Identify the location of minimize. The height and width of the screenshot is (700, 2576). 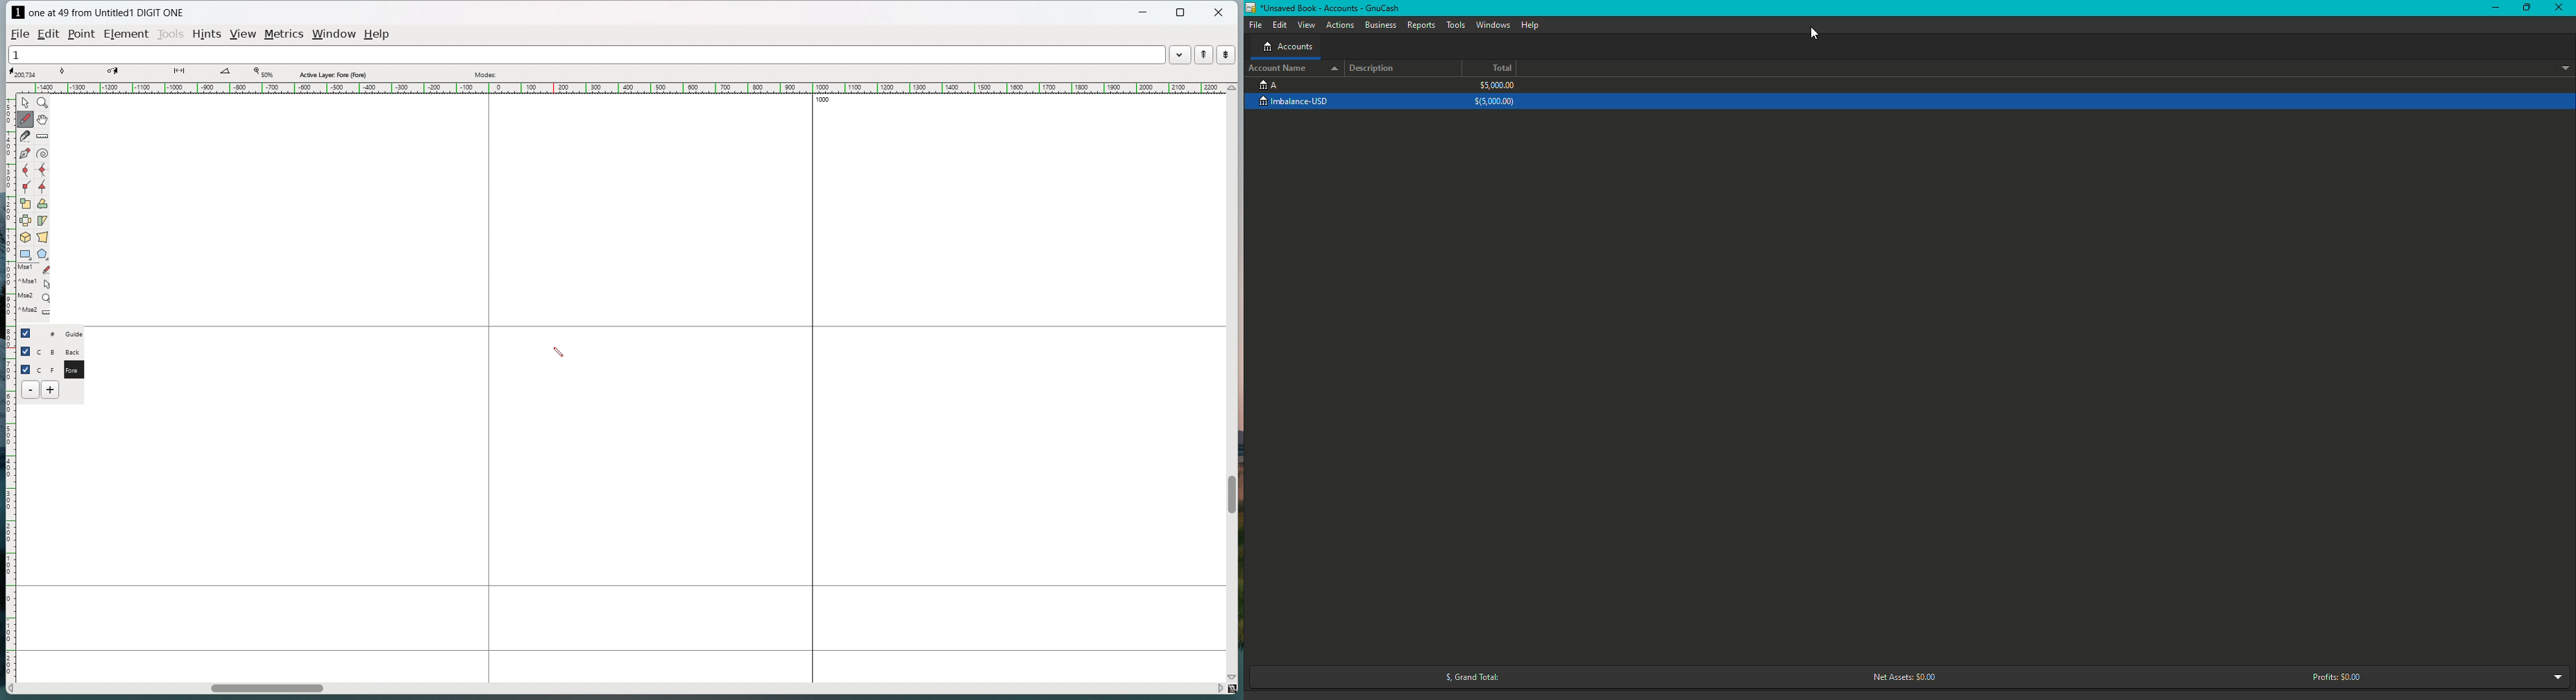
(1144, 14).